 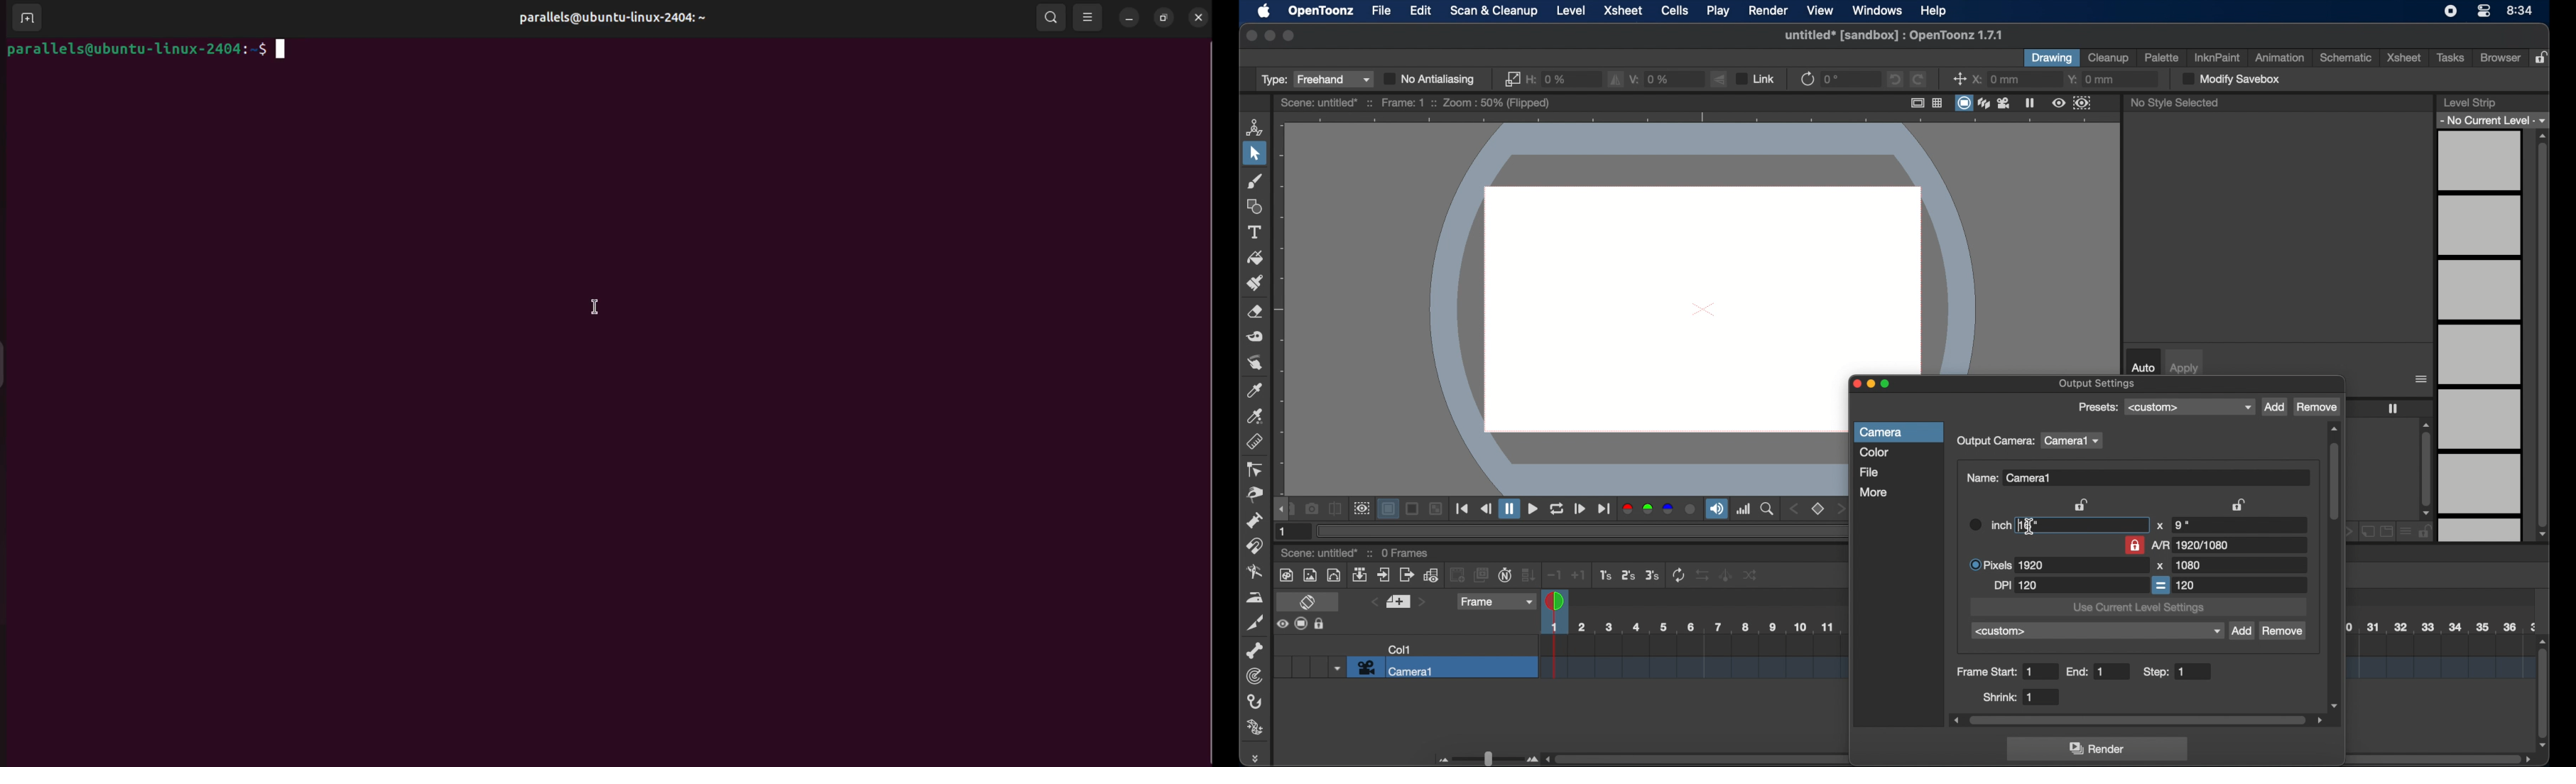 I want to click on edit, so click(x=1421, y=11).